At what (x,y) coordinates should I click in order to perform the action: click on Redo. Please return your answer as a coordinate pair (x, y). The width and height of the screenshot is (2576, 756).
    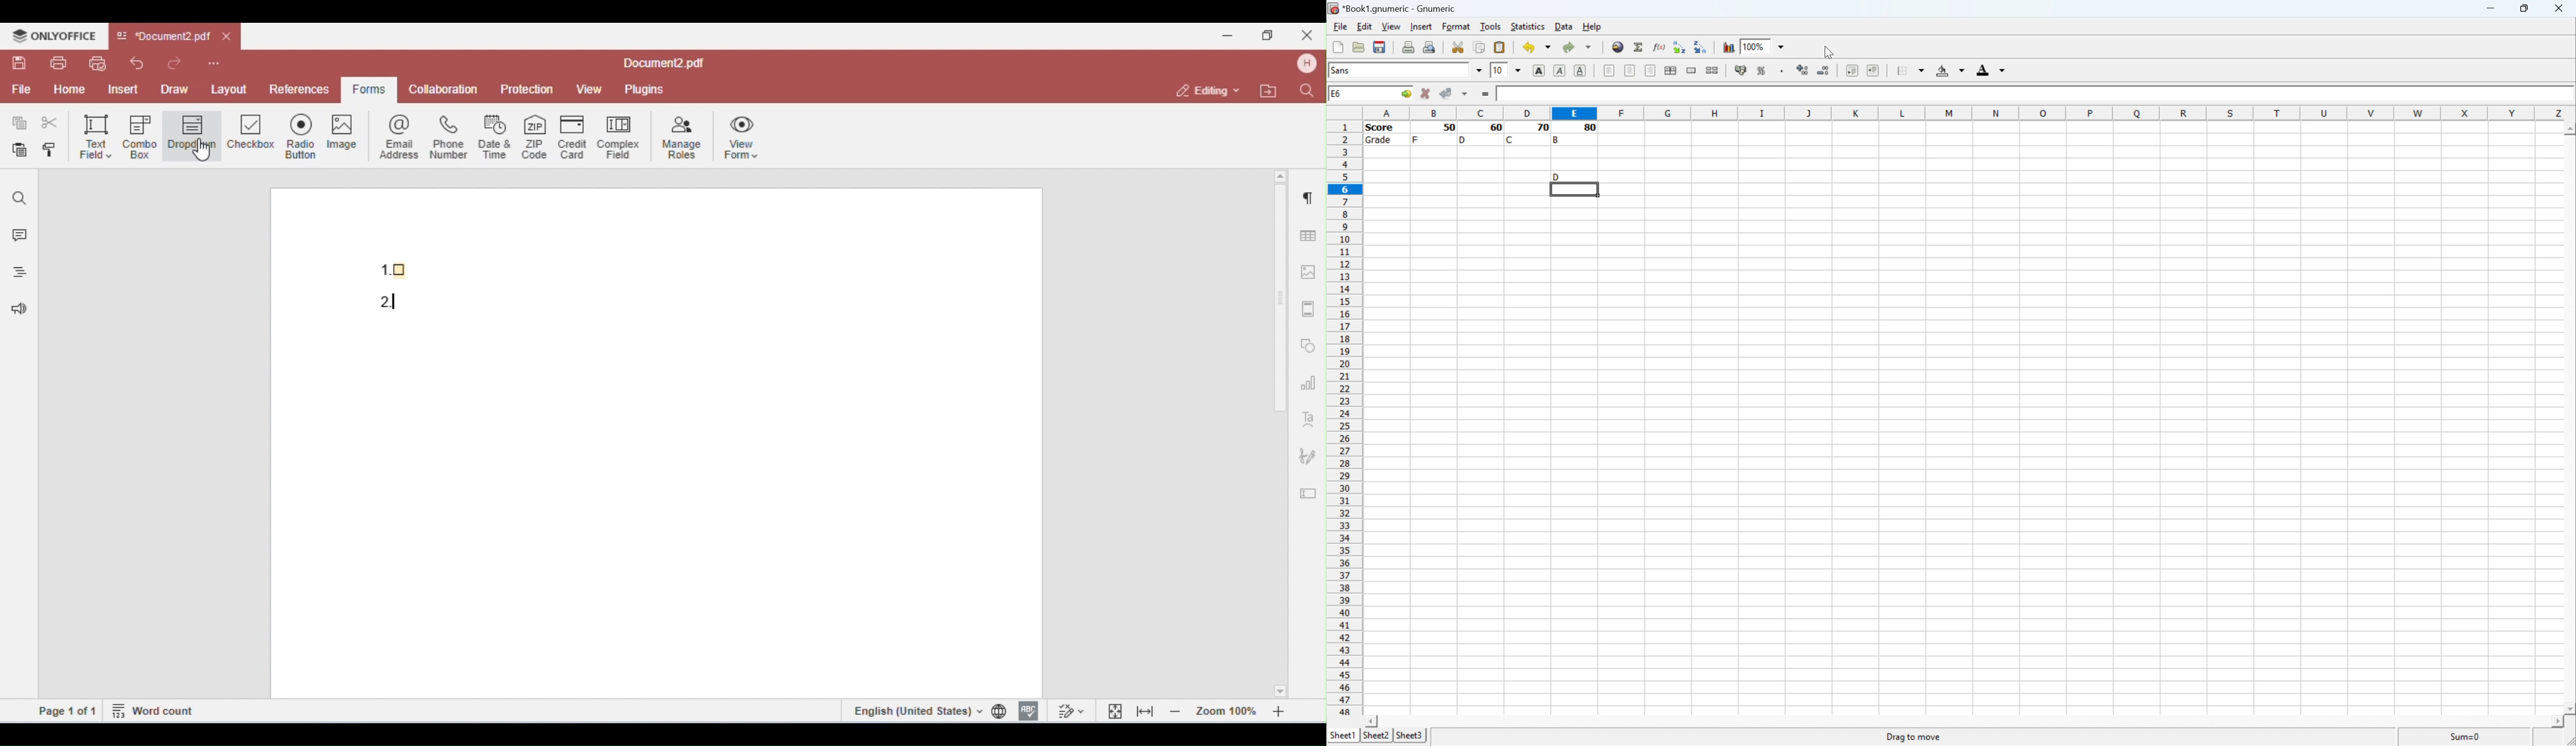
    Looking at the image, I should click on (1579, 48).